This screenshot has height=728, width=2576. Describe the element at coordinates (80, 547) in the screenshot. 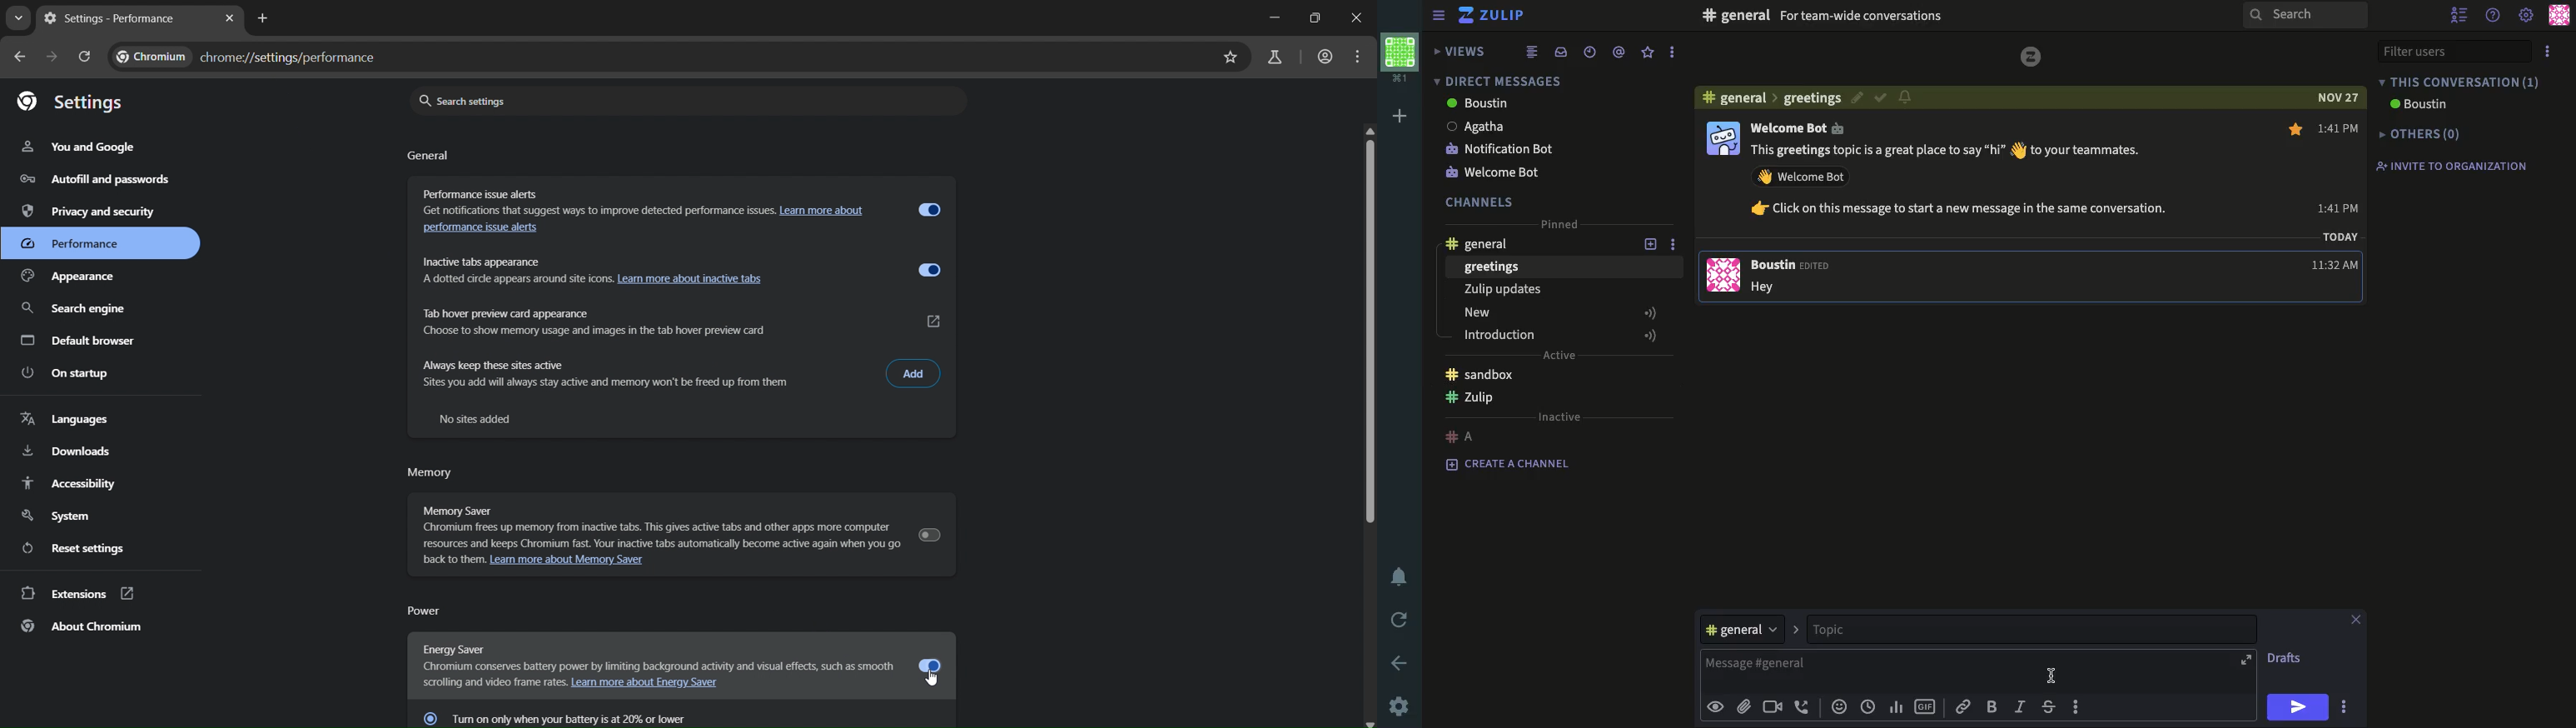

I see `reset settings` at that location.